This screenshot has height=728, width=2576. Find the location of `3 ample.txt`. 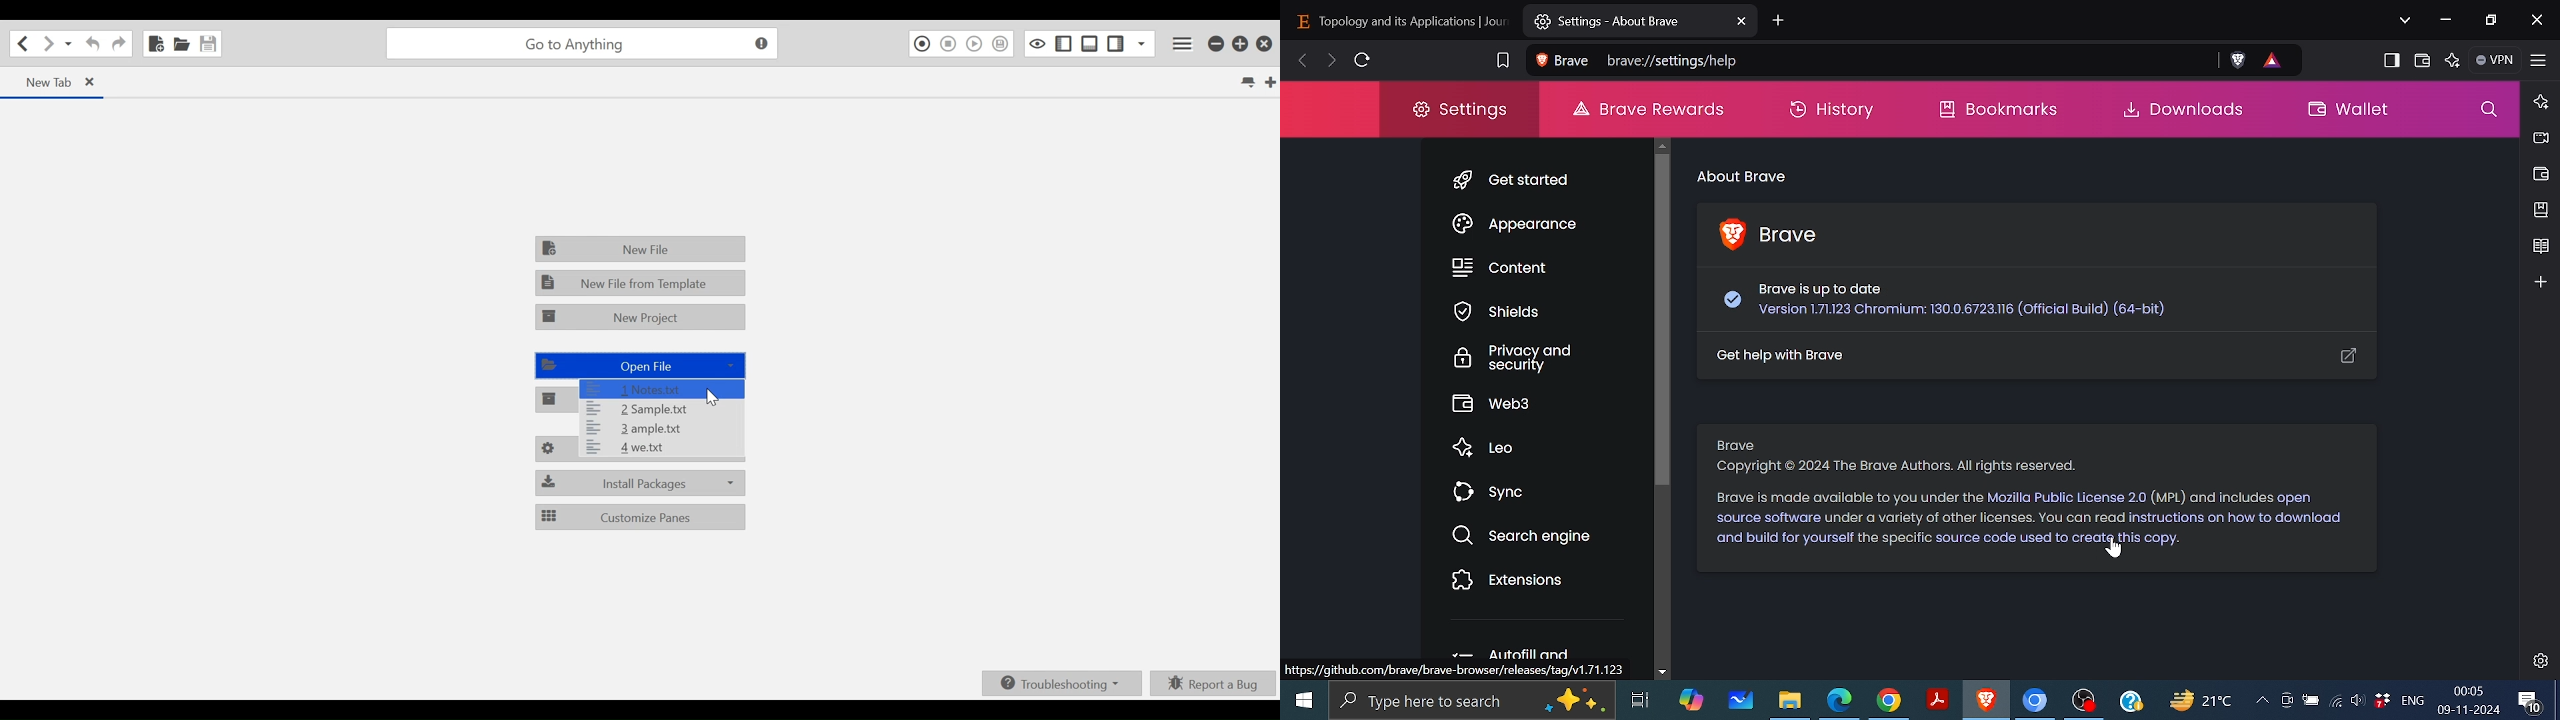

3 ample.txt is located at coordinates (659, 429).